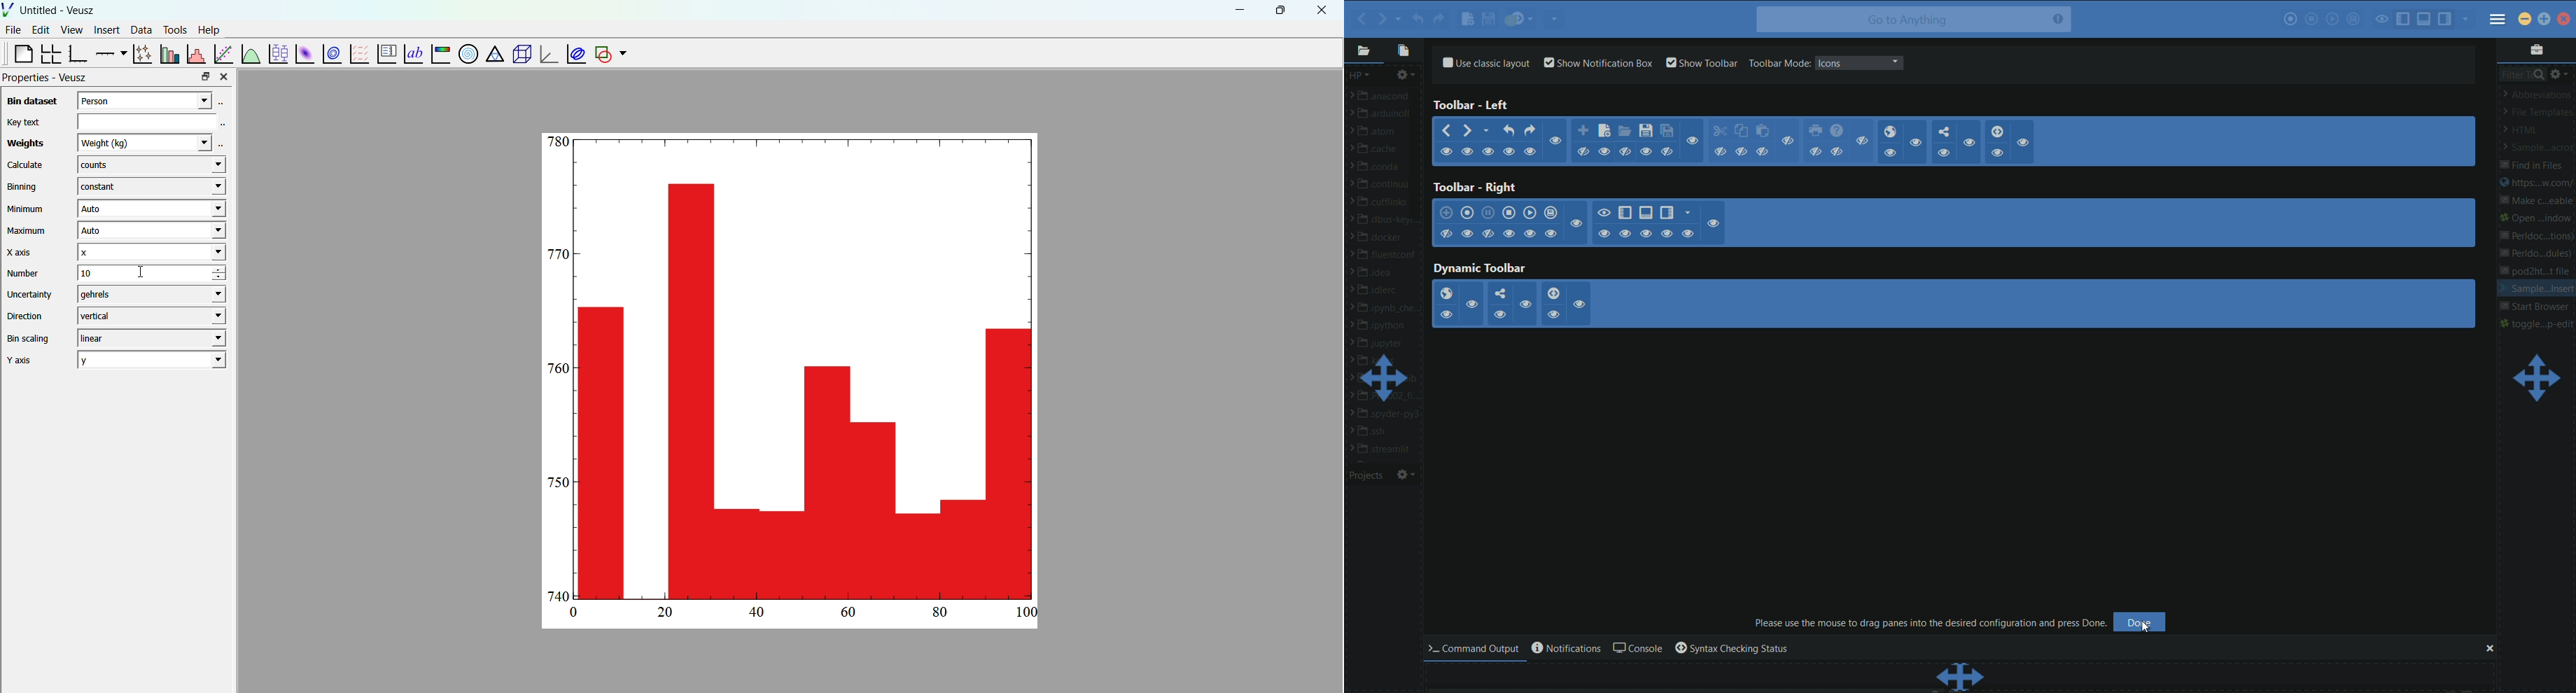 This screenshot has width=2576, height=700. I want to click on Bin scaling, so click(29, 339).